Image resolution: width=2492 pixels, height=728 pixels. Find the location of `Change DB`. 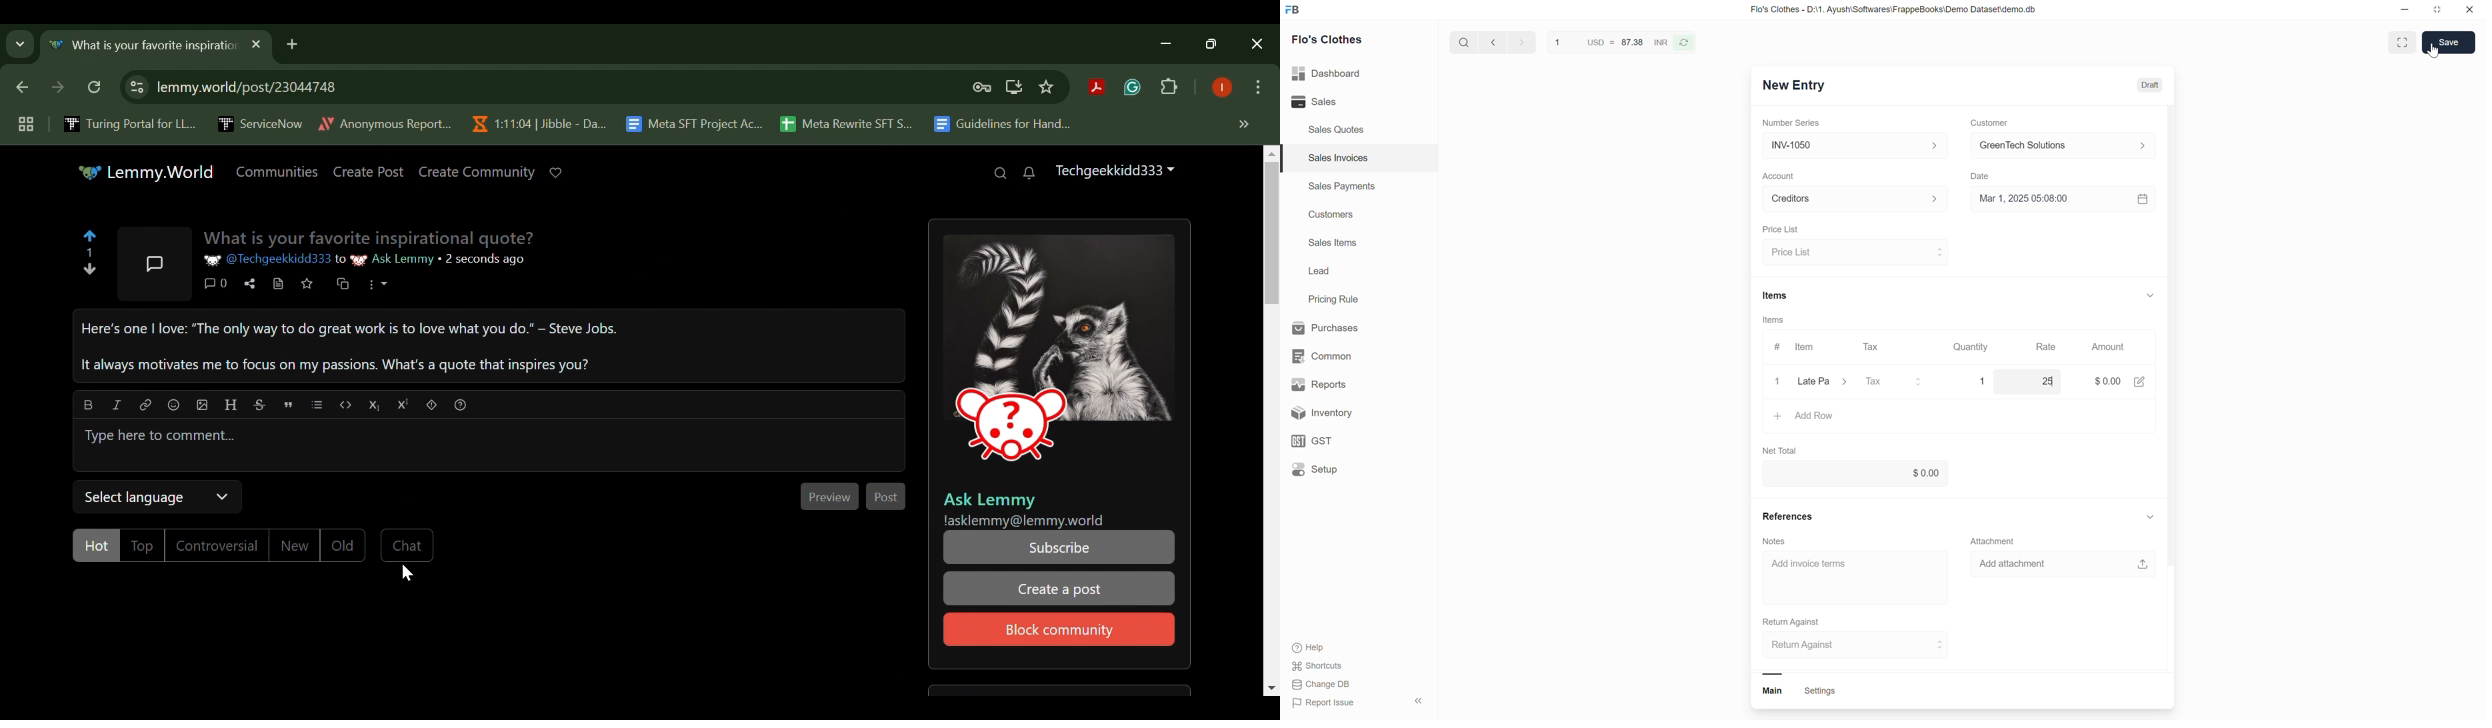

Change DB is located at coordinates (1322, 686).